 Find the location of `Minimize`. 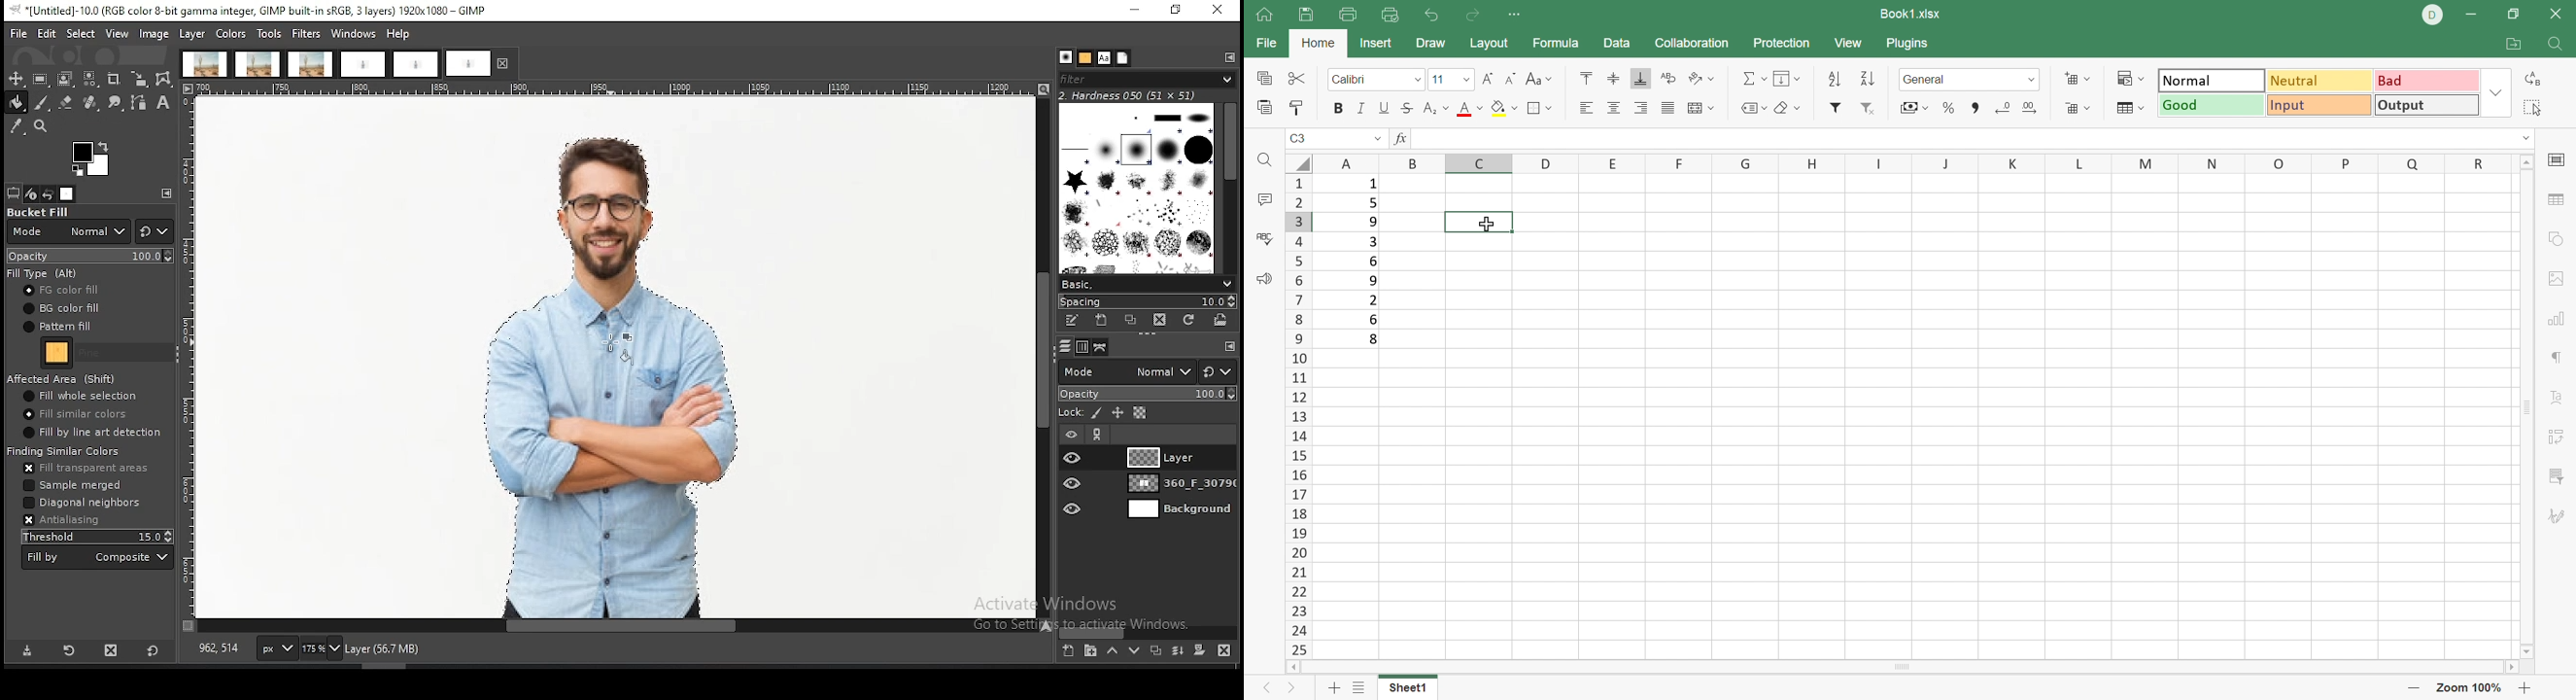

Minimize is located at coordinates (2472, 14).